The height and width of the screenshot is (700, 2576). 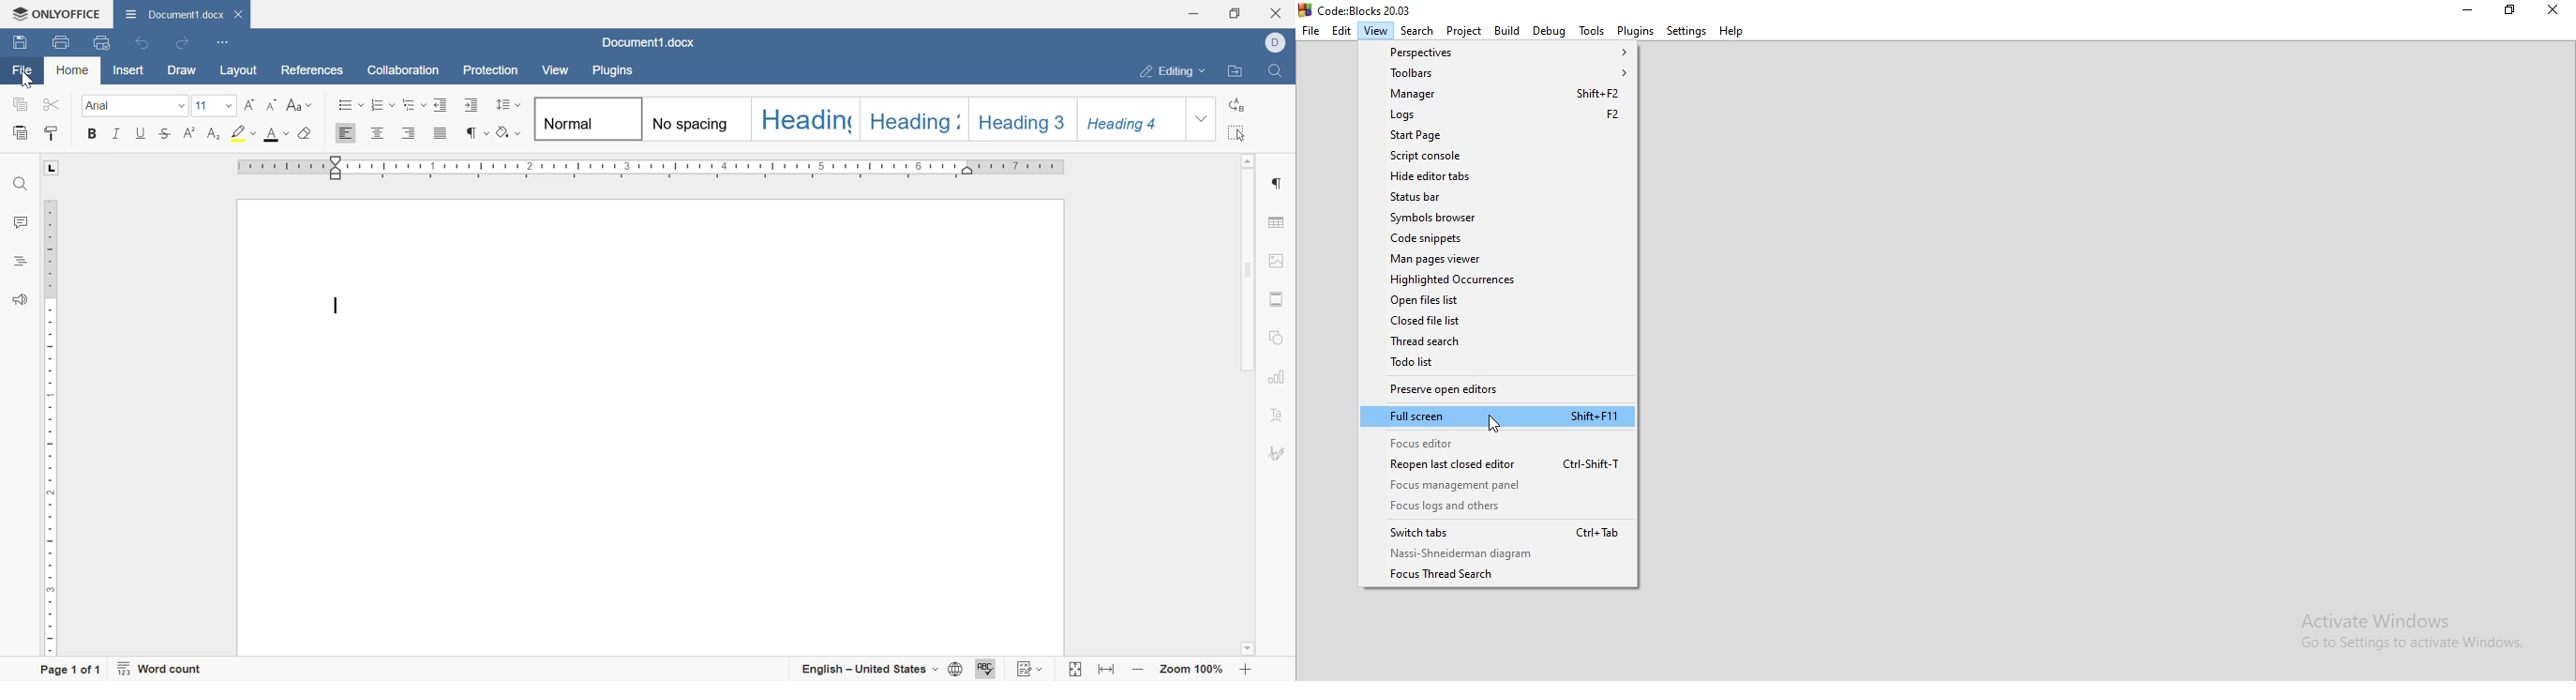 I want to click on font size, so click(x=216, y=105).